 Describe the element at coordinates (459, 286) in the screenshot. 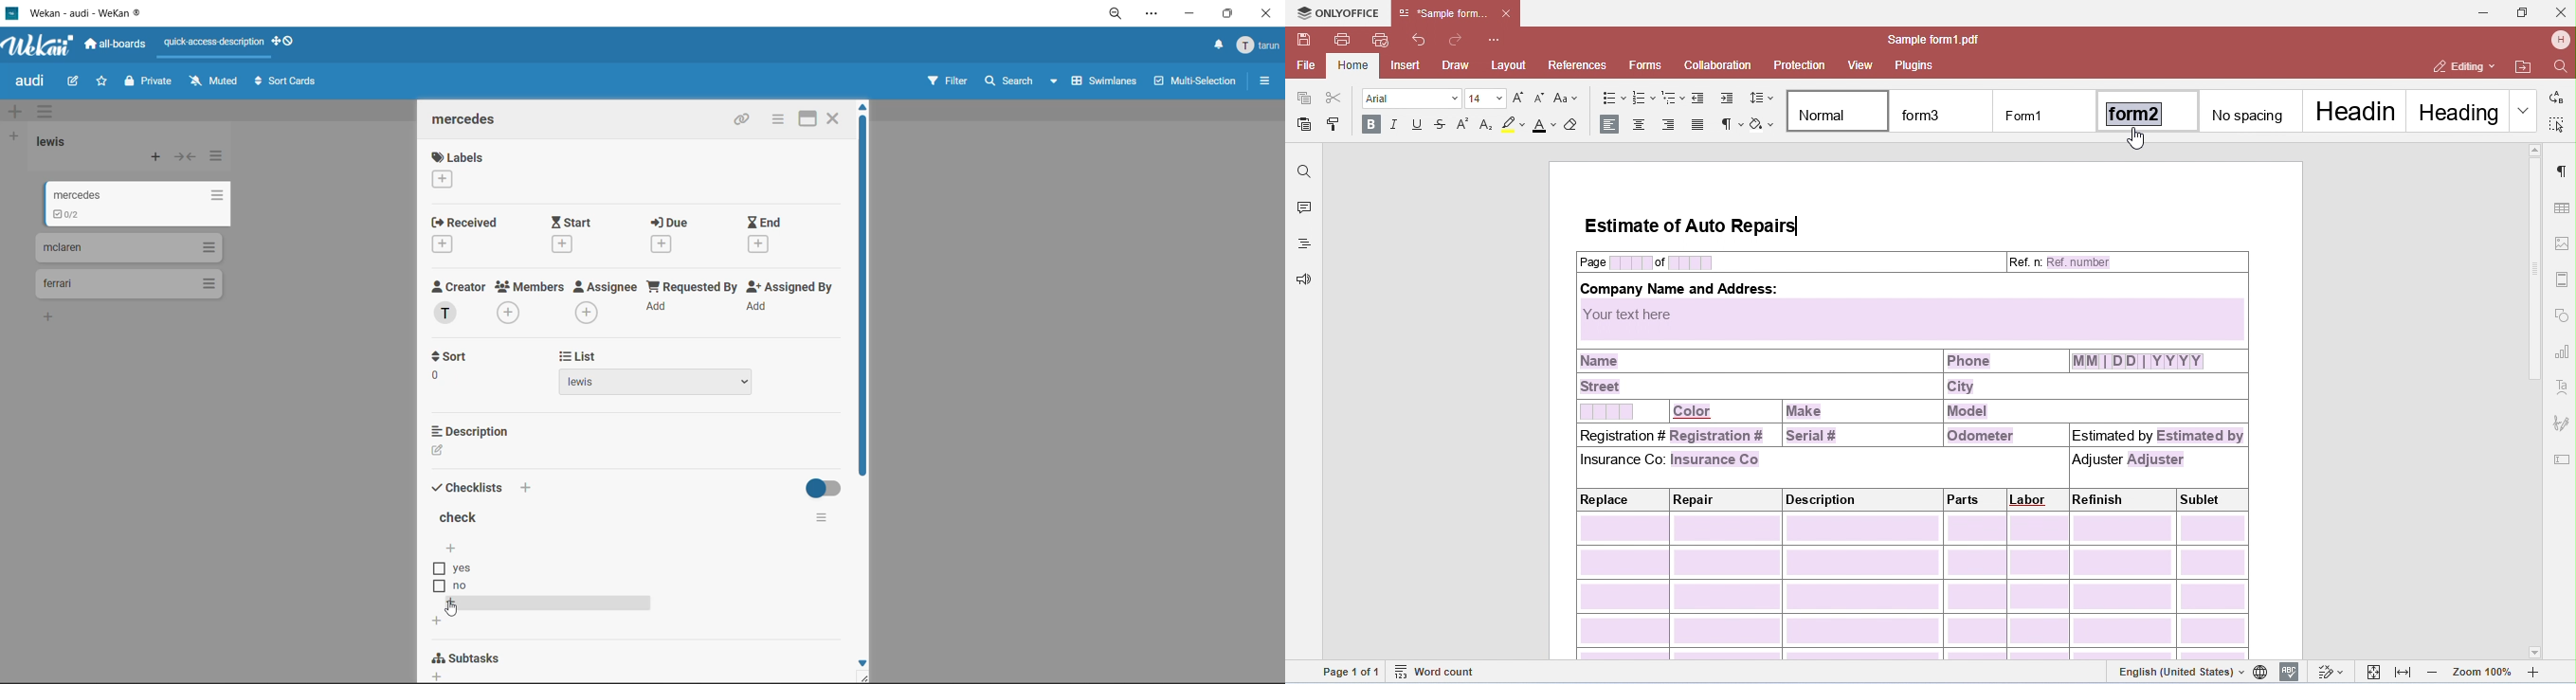

I see `creator` at that location.